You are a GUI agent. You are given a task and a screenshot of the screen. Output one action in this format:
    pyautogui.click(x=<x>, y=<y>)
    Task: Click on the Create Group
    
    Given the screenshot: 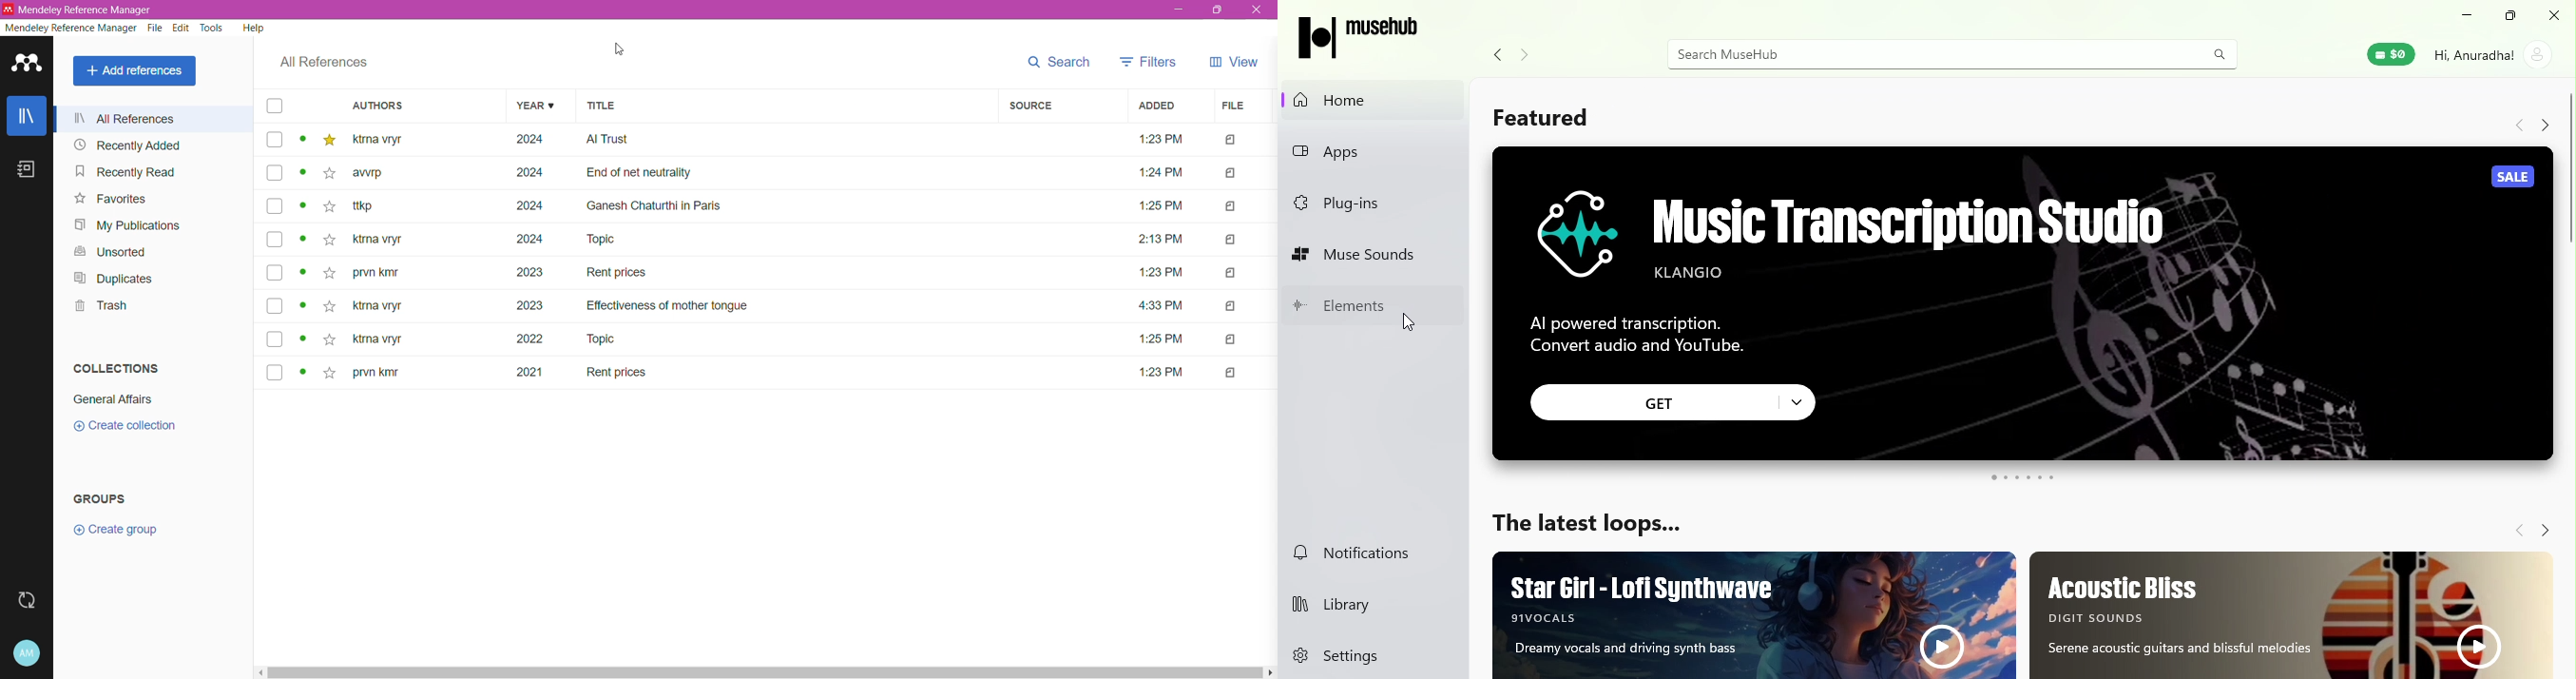 What is the action you would take?
    pyautogui.click(x=128, y=532)
    